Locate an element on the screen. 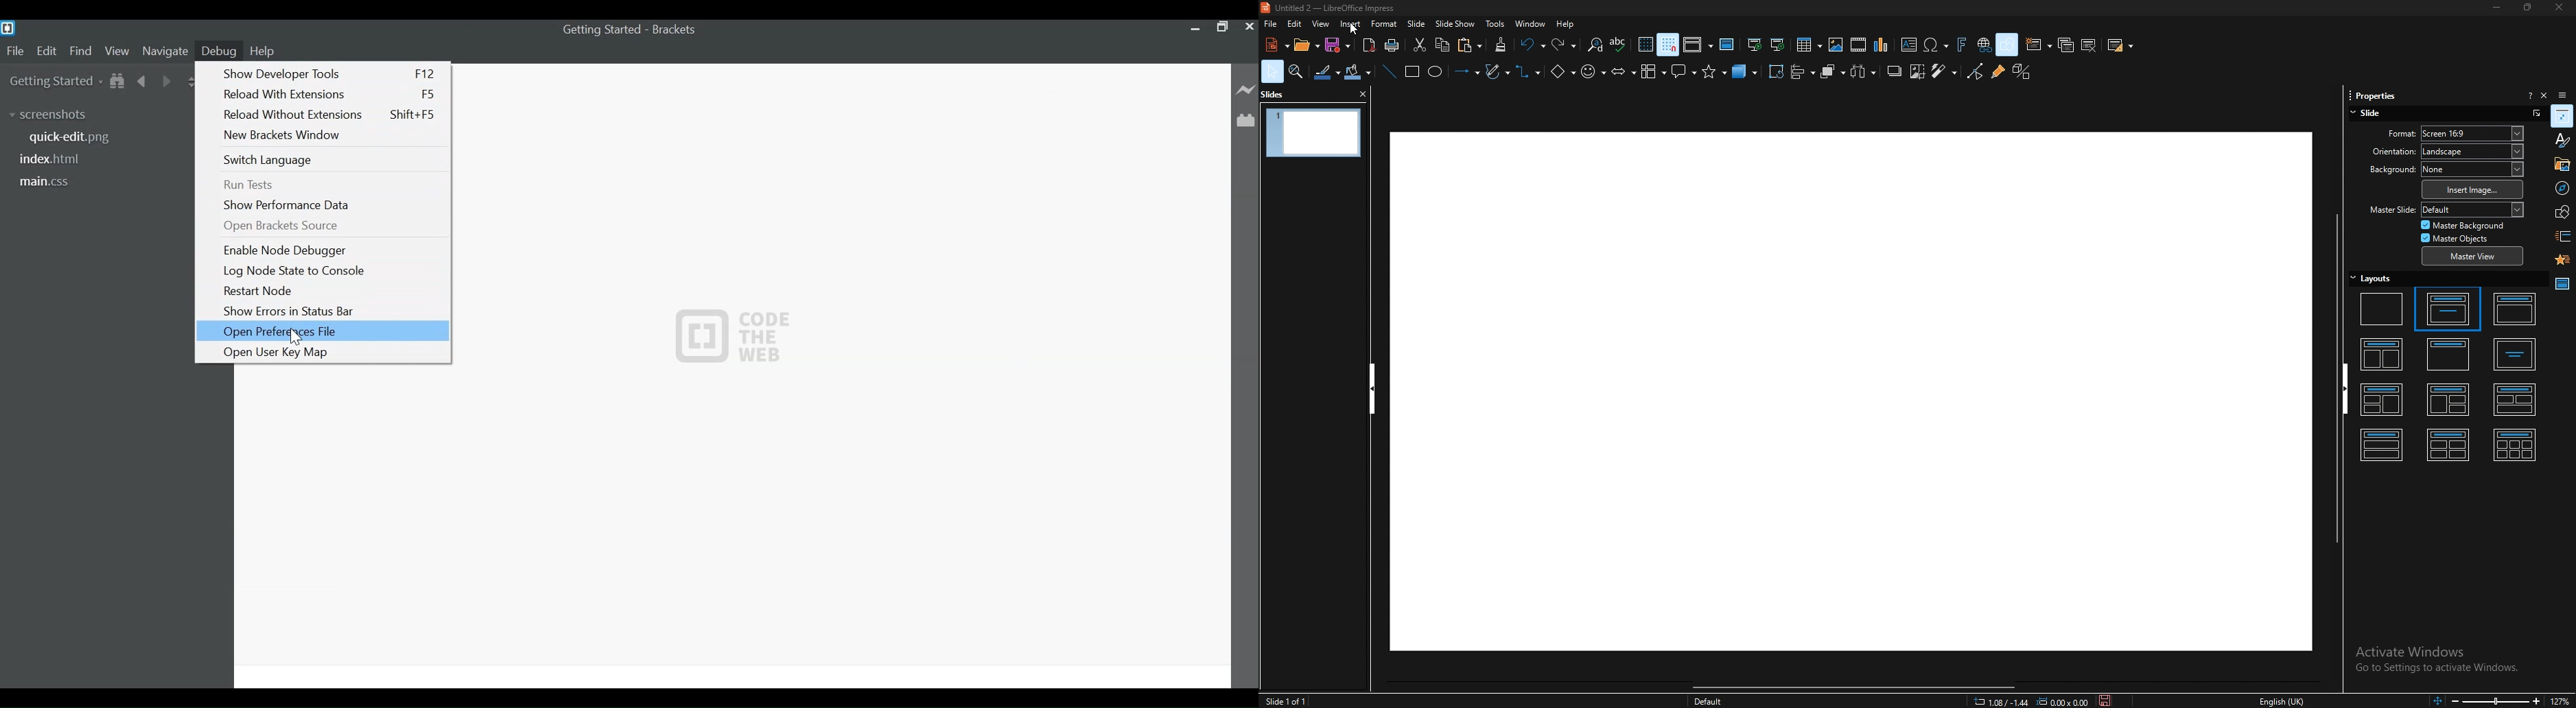 This screenshot has width=2576, height=728. screen 16:9 is located at coordinates (2474, 133).